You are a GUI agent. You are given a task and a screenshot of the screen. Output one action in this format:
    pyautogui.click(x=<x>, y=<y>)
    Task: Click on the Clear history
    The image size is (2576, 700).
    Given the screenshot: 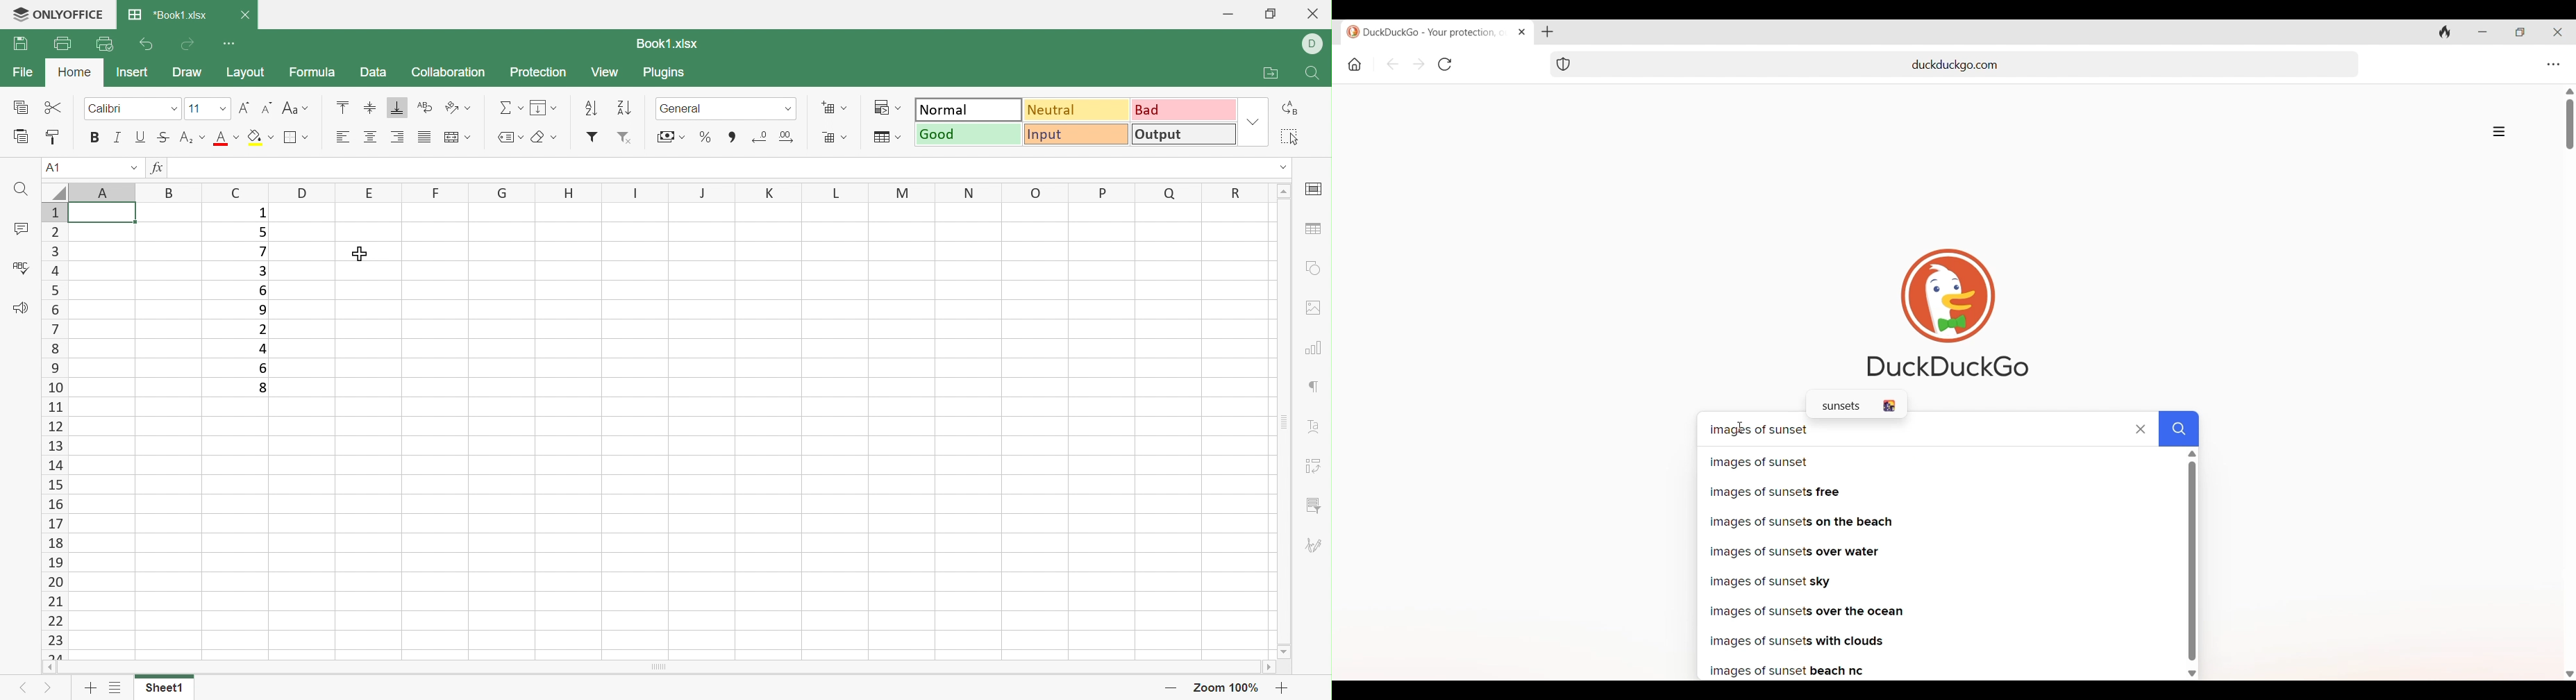 What is the action you would take?
    pyautogui.click(x=2445, y=32)
    